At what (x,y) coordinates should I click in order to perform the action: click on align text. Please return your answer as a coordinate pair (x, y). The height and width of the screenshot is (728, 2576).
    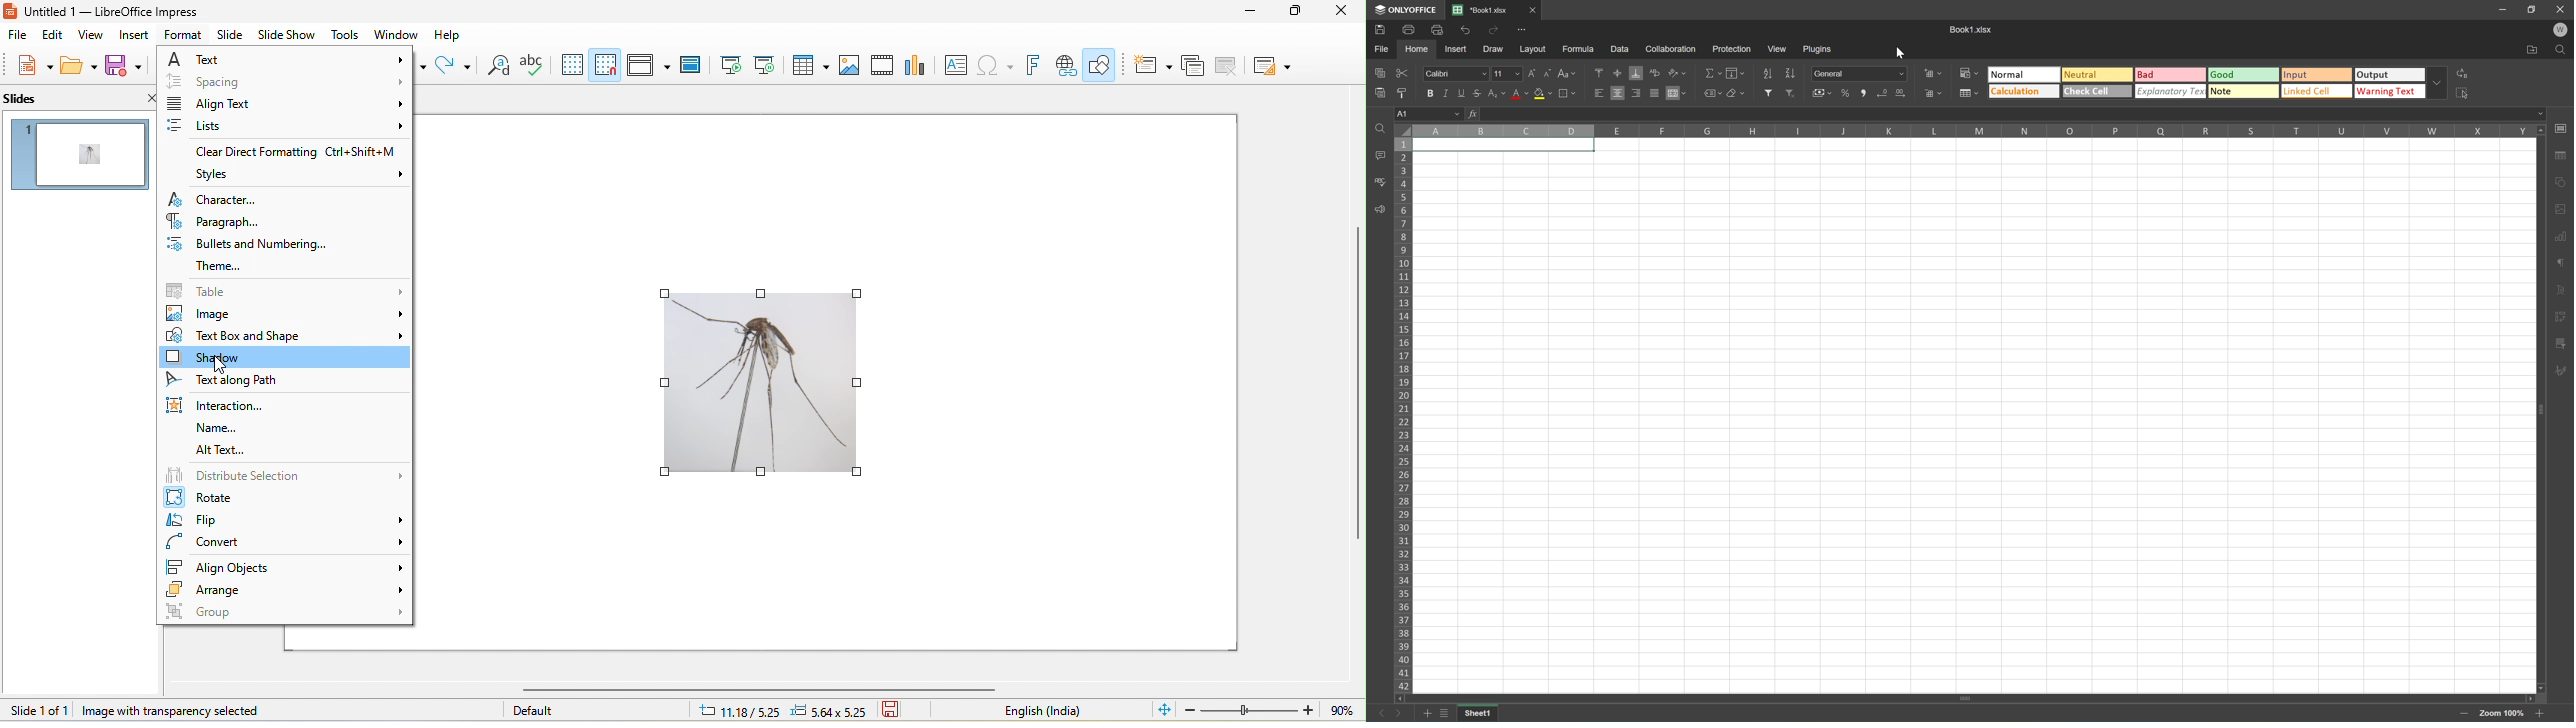
    Looking at the image, I should click on (287, 102).